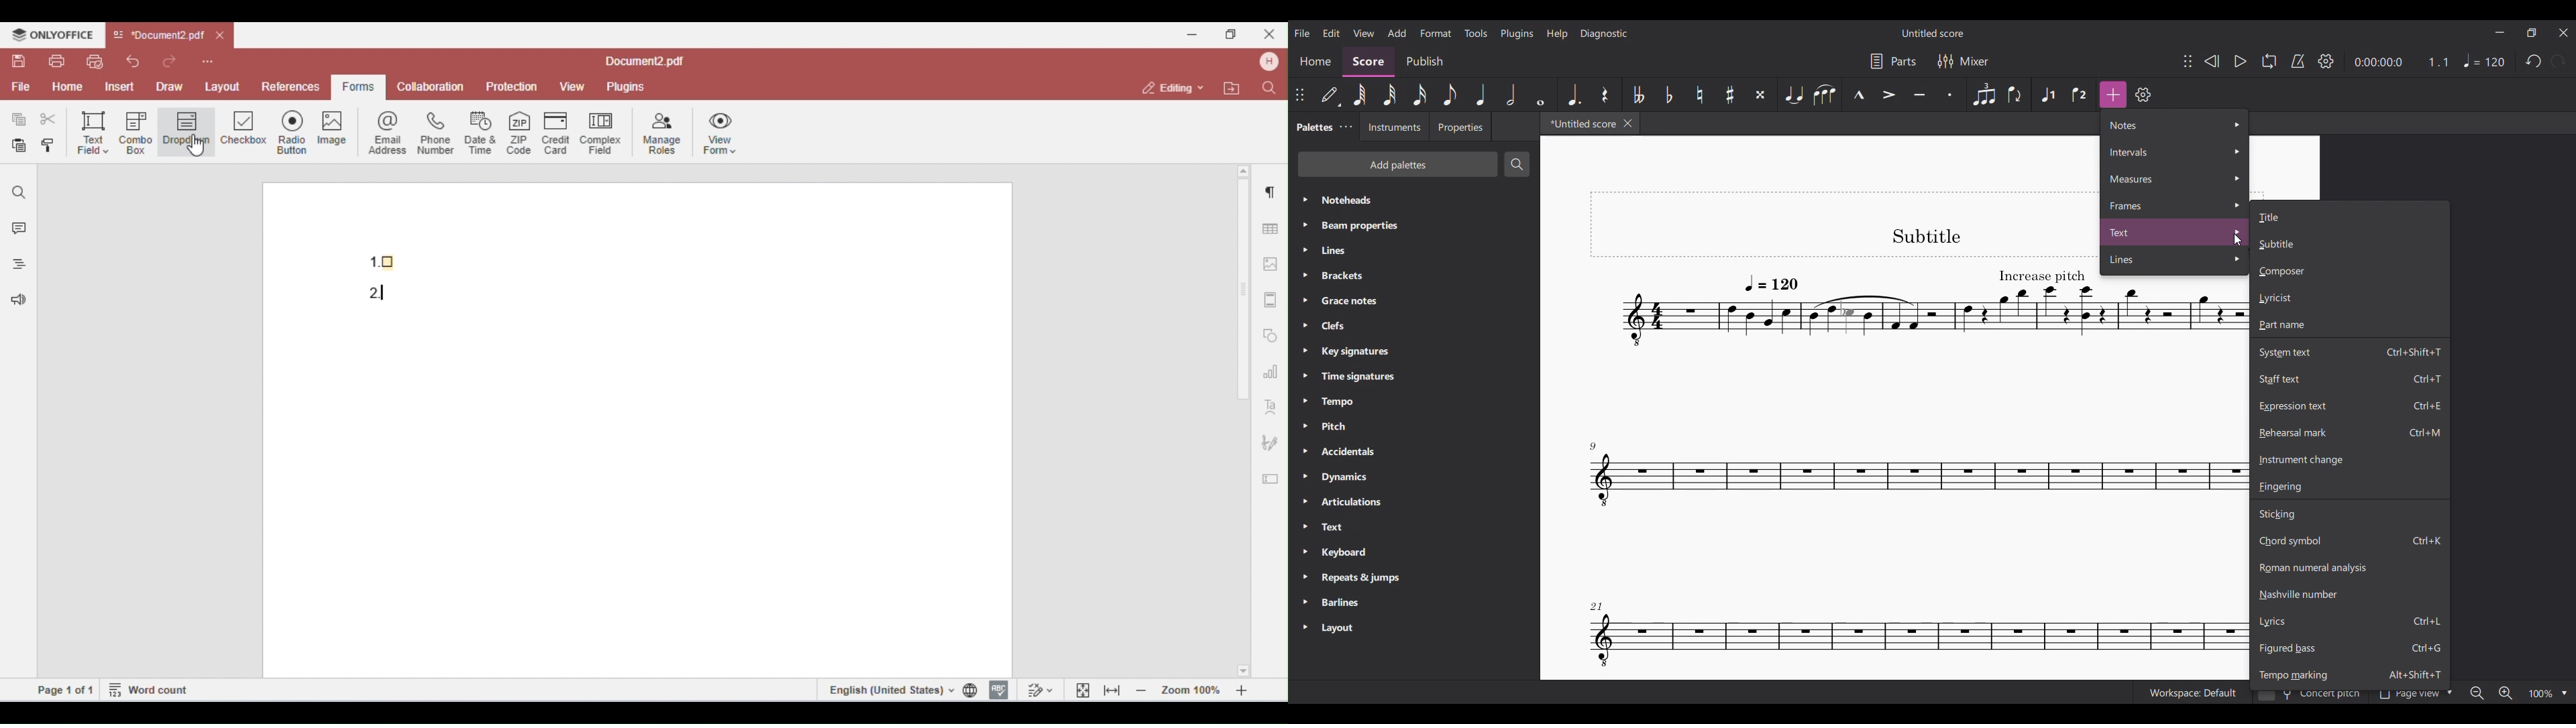  Describe the element at coordinates (2500, 32) in the screenshot. I see `Minimize` at that location.